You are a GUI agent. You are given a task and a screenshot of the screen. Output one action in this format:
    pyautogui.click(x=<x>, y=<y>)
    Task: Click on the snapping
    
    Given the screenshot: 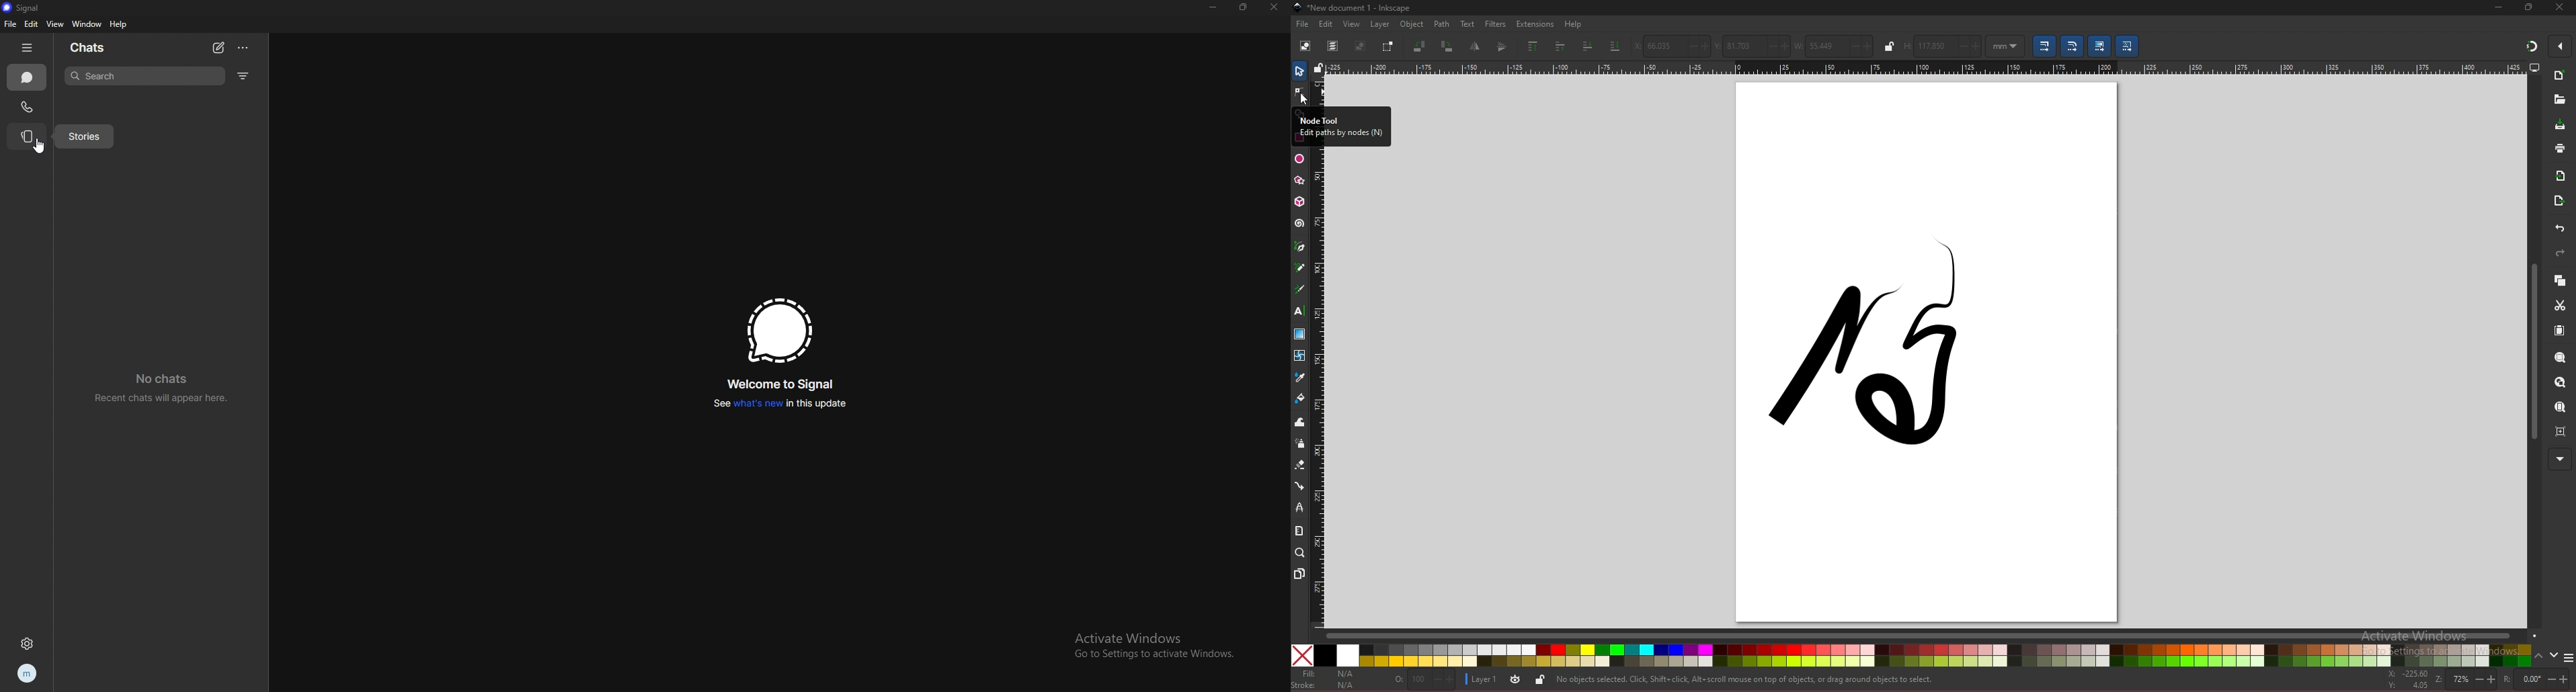 What is the action you would take?
    pyautogui.click(x=2532, y=46)
    